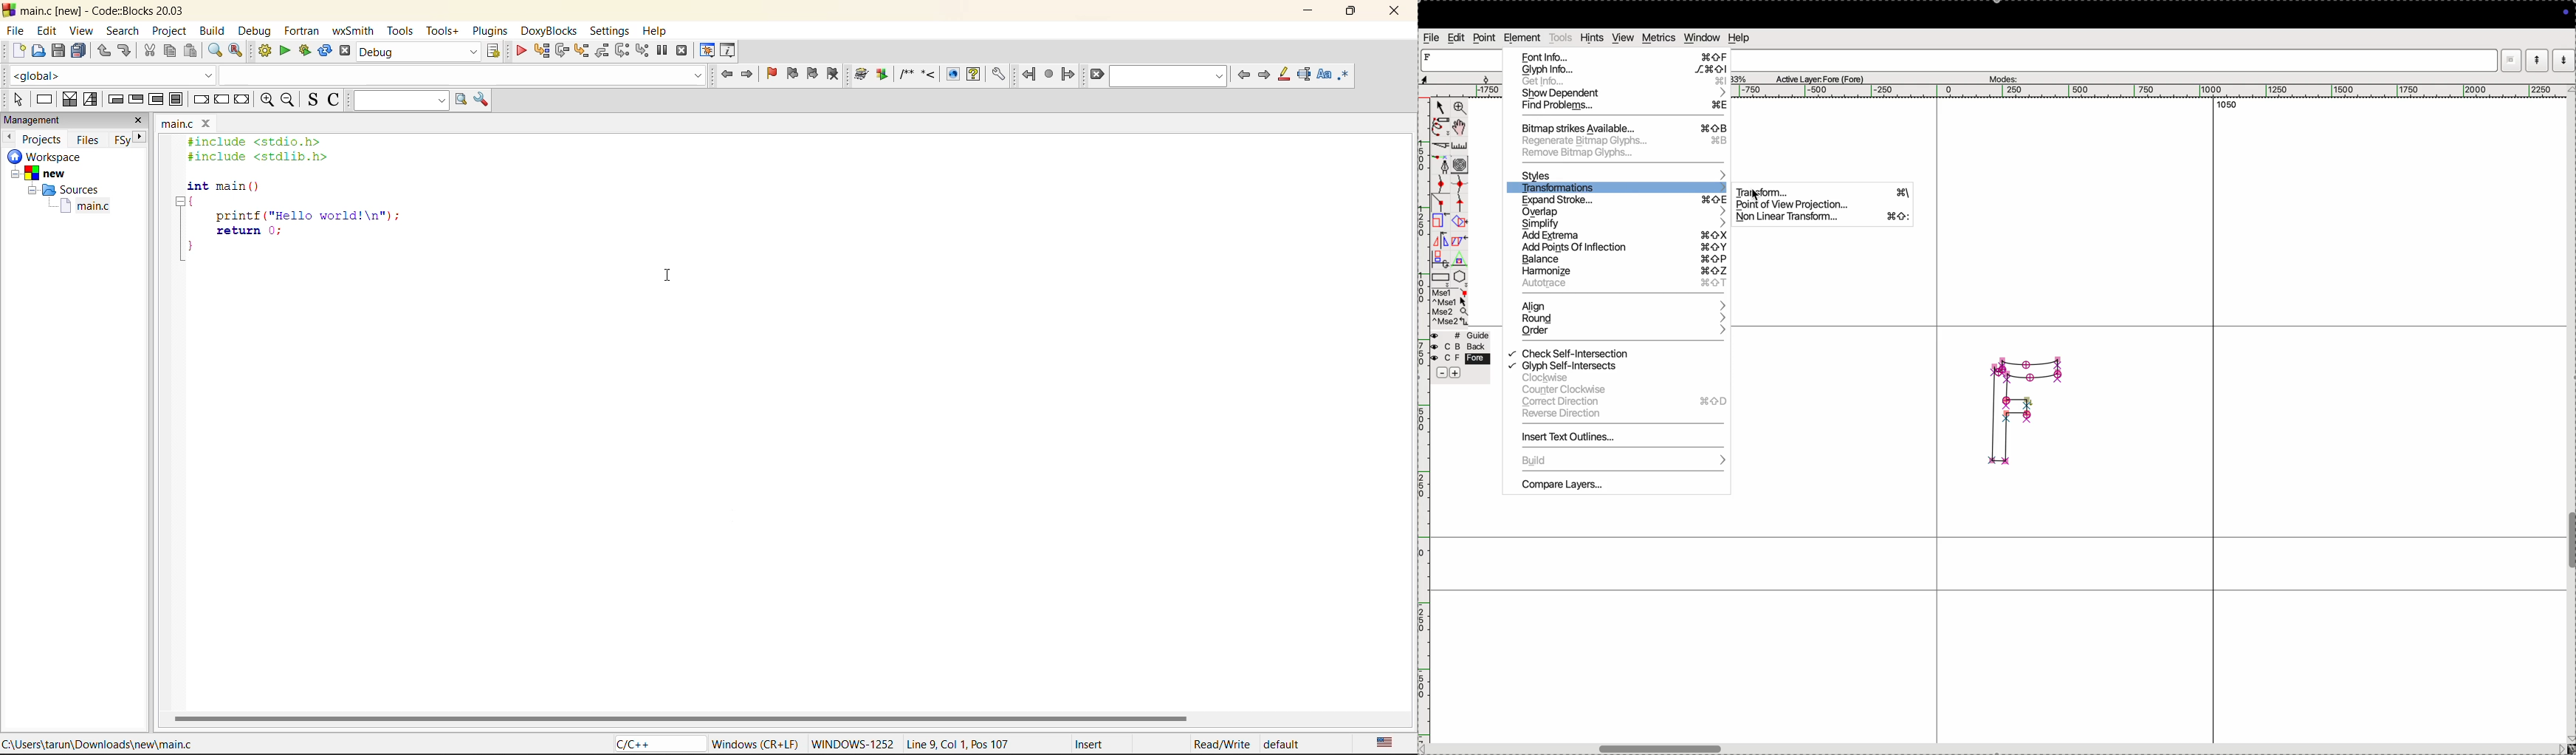  Describe the element at coordinates (1624, 107) in the screenshot. I see `find problems` at that location.